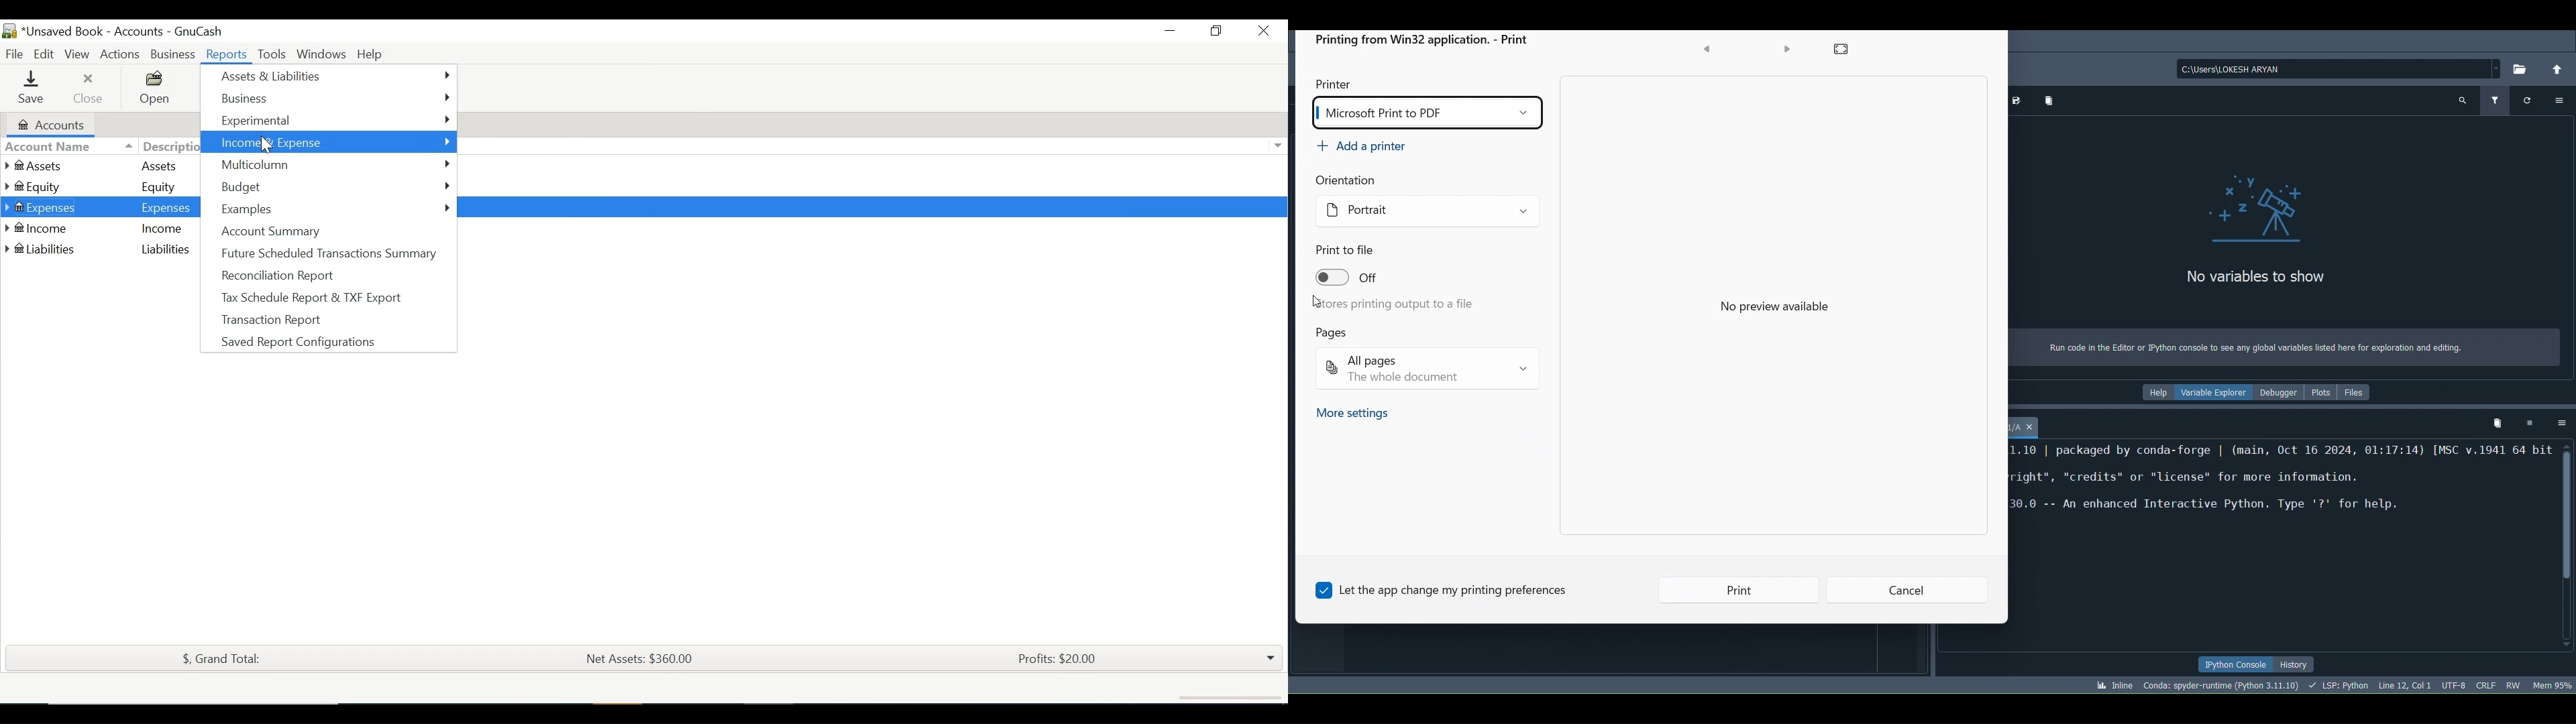  I want to click on Plots, so click(2324, 394).